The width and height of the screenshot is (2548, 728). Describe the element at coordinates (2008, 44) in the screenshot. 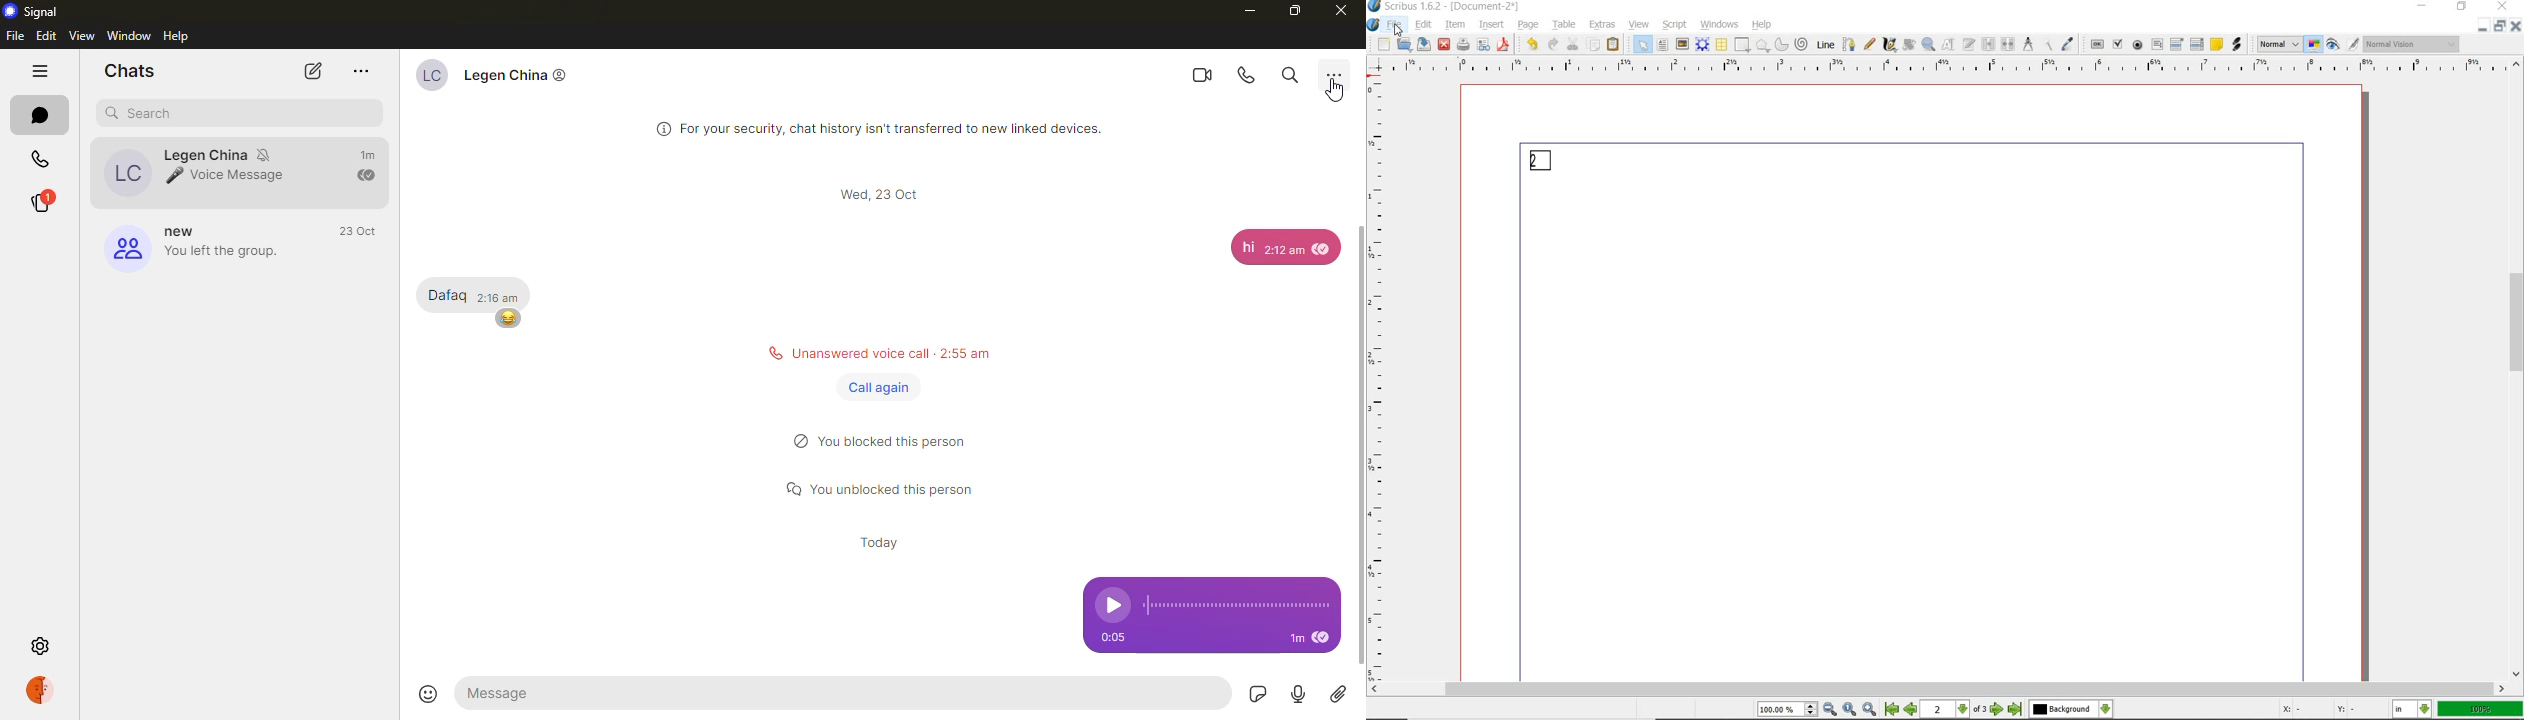

I see `unlink text frames` at that location.